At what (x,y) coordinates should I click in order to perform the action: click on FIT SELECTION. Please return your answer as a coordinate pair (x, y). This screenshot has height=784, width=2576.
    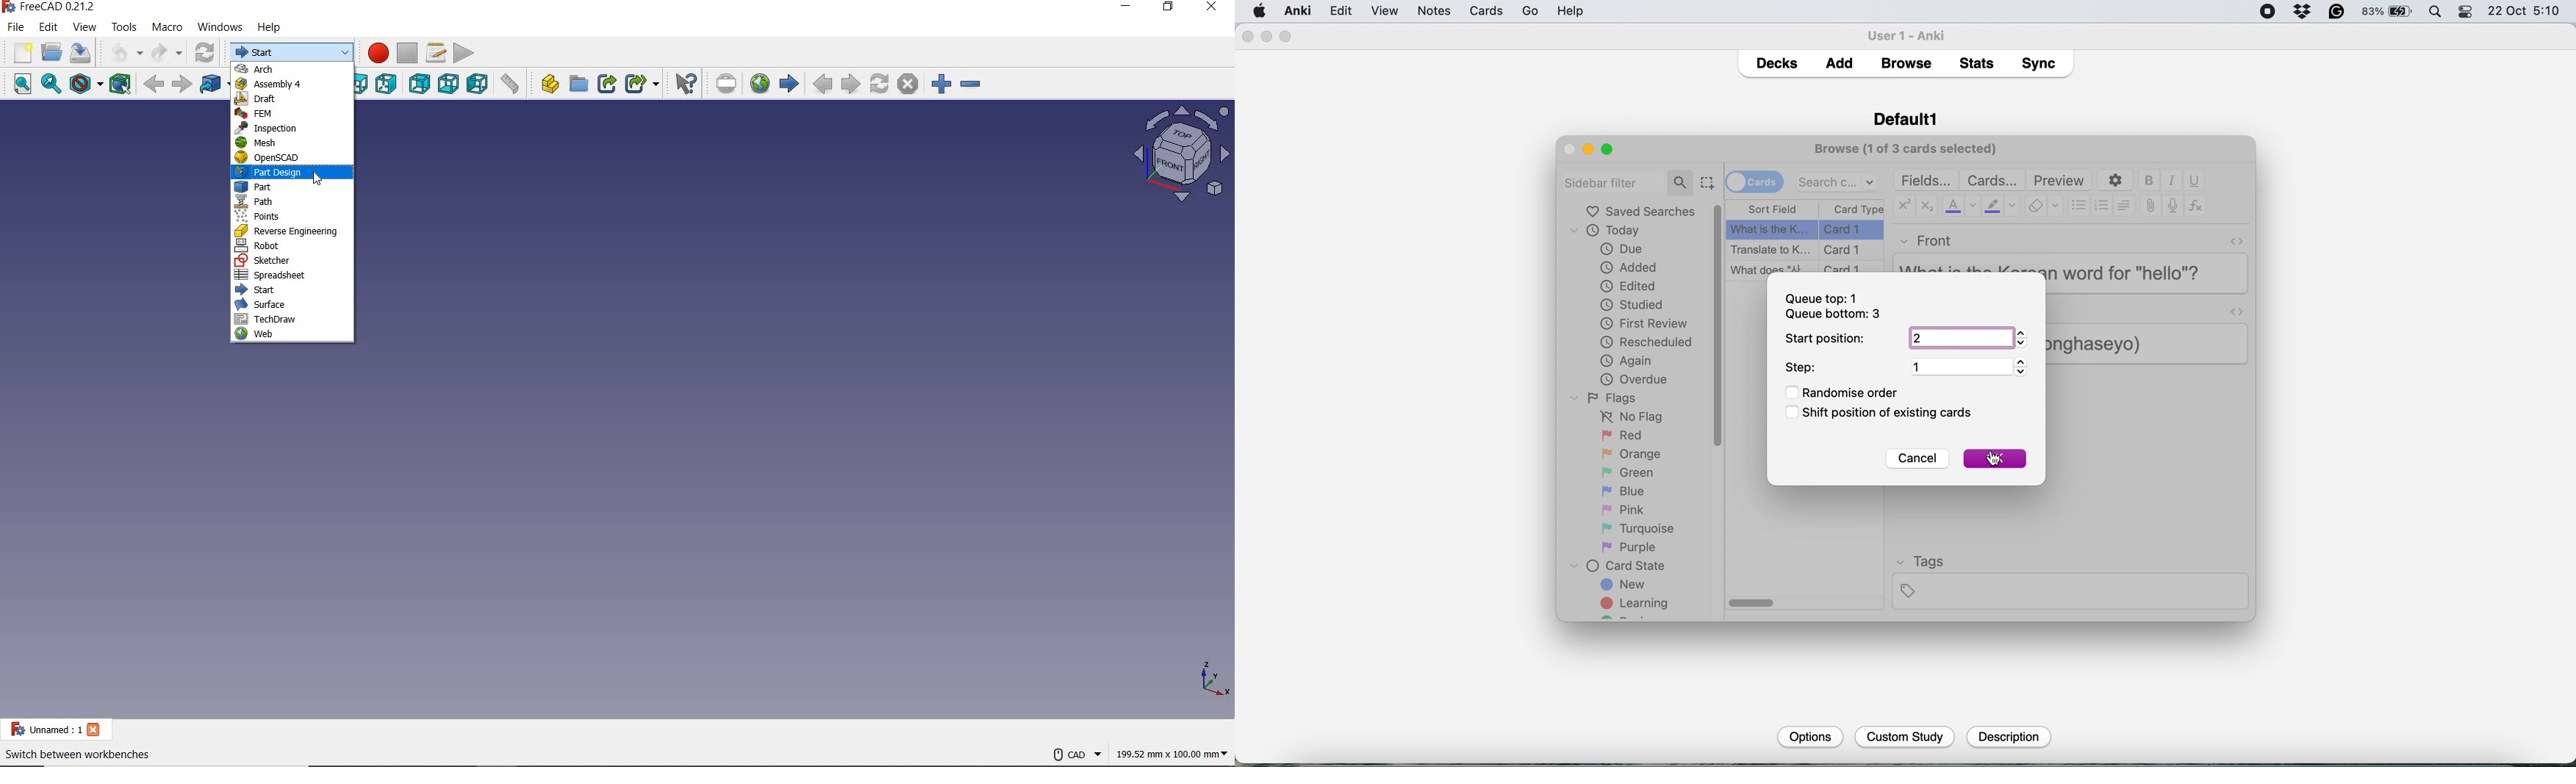
    Looking at the image, I should click on (51, 84).